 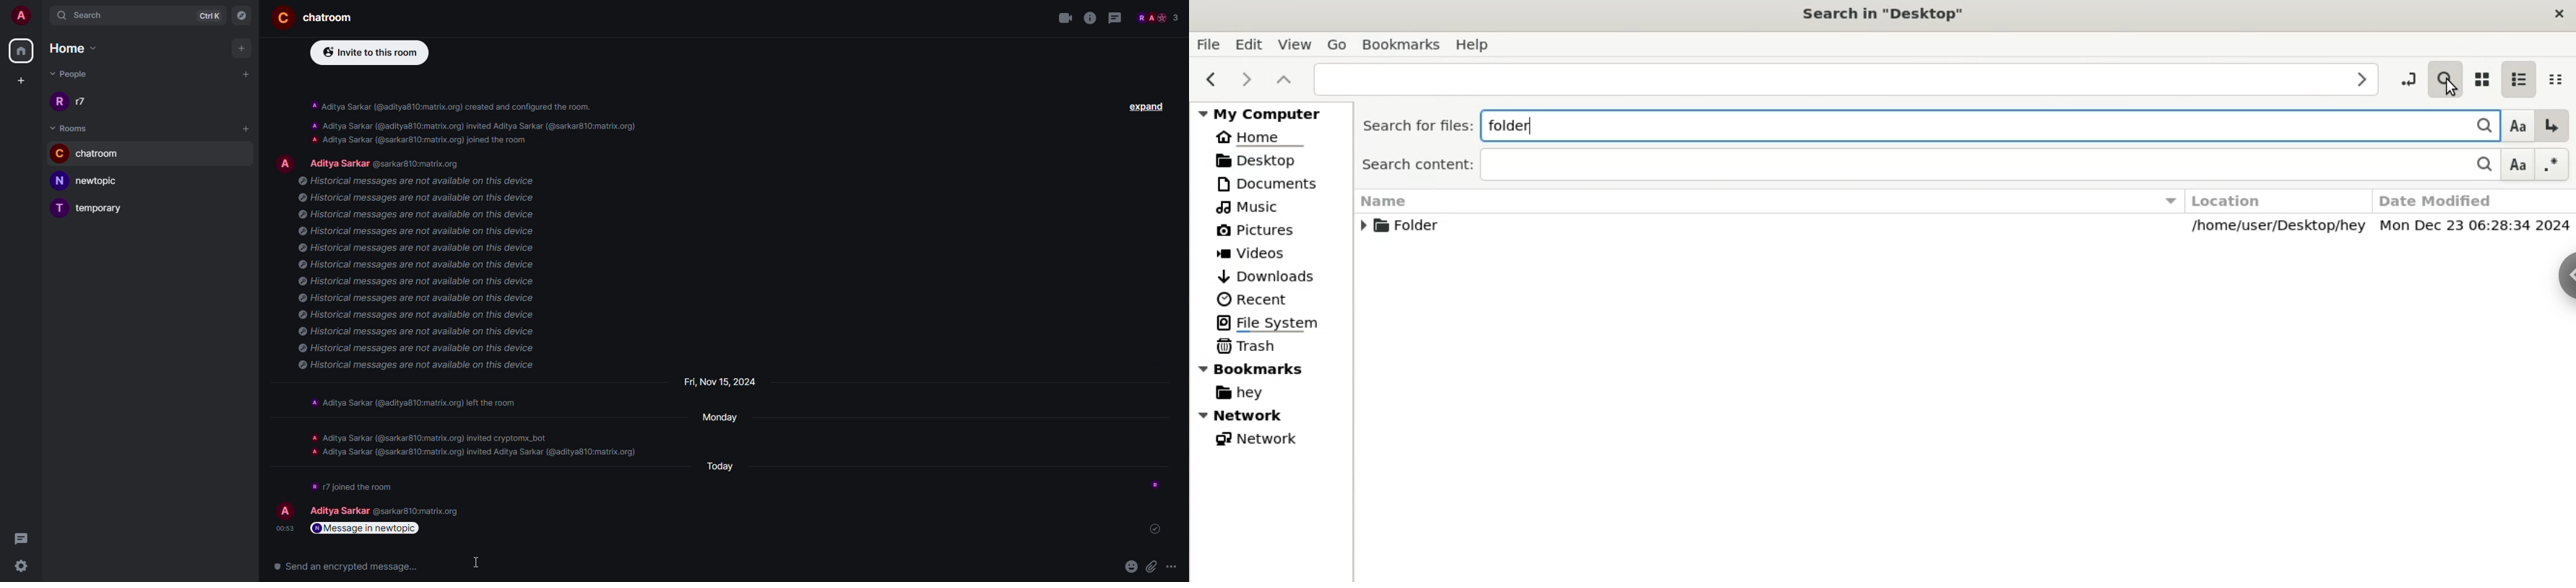 I want to click on ® Send an encrypted message..., so click(x=340, y=567).